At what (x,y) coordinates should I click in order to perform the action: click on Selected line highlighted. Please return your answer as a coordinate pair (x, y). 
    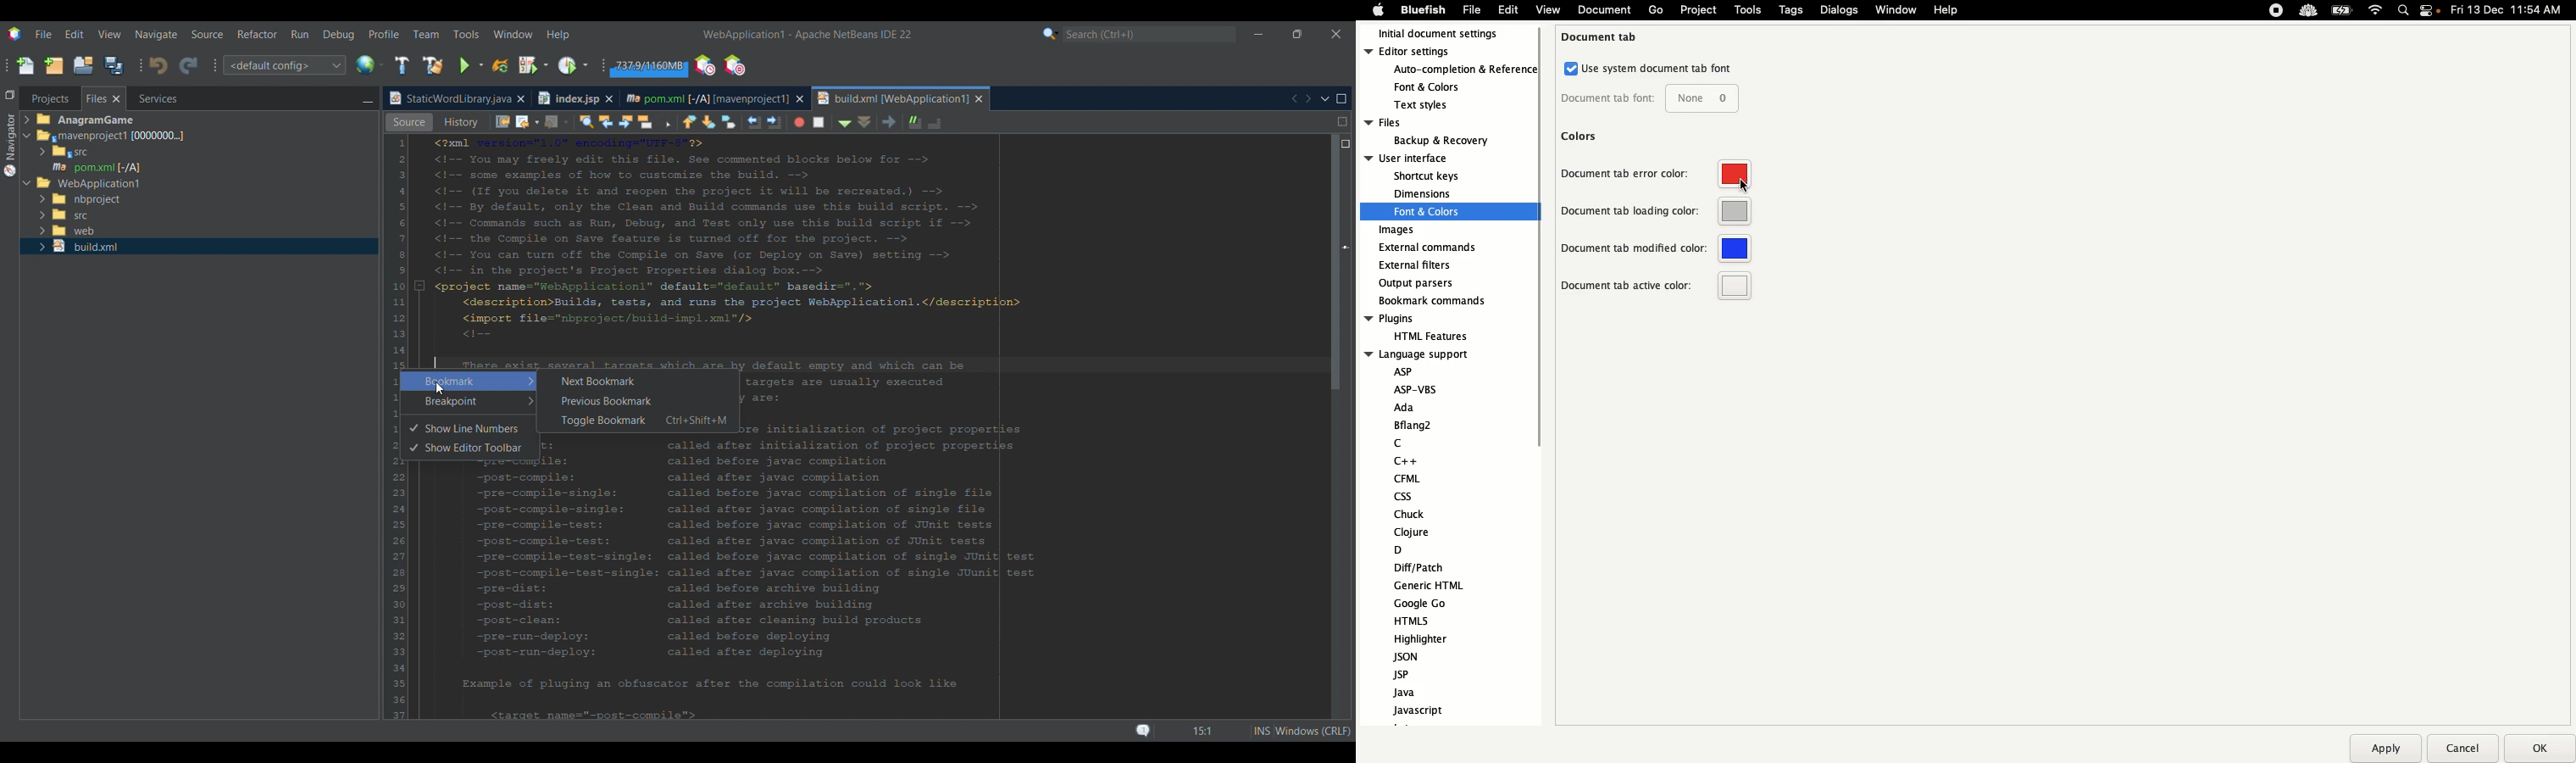
    Looking at the image, I should click on (1034, 364).